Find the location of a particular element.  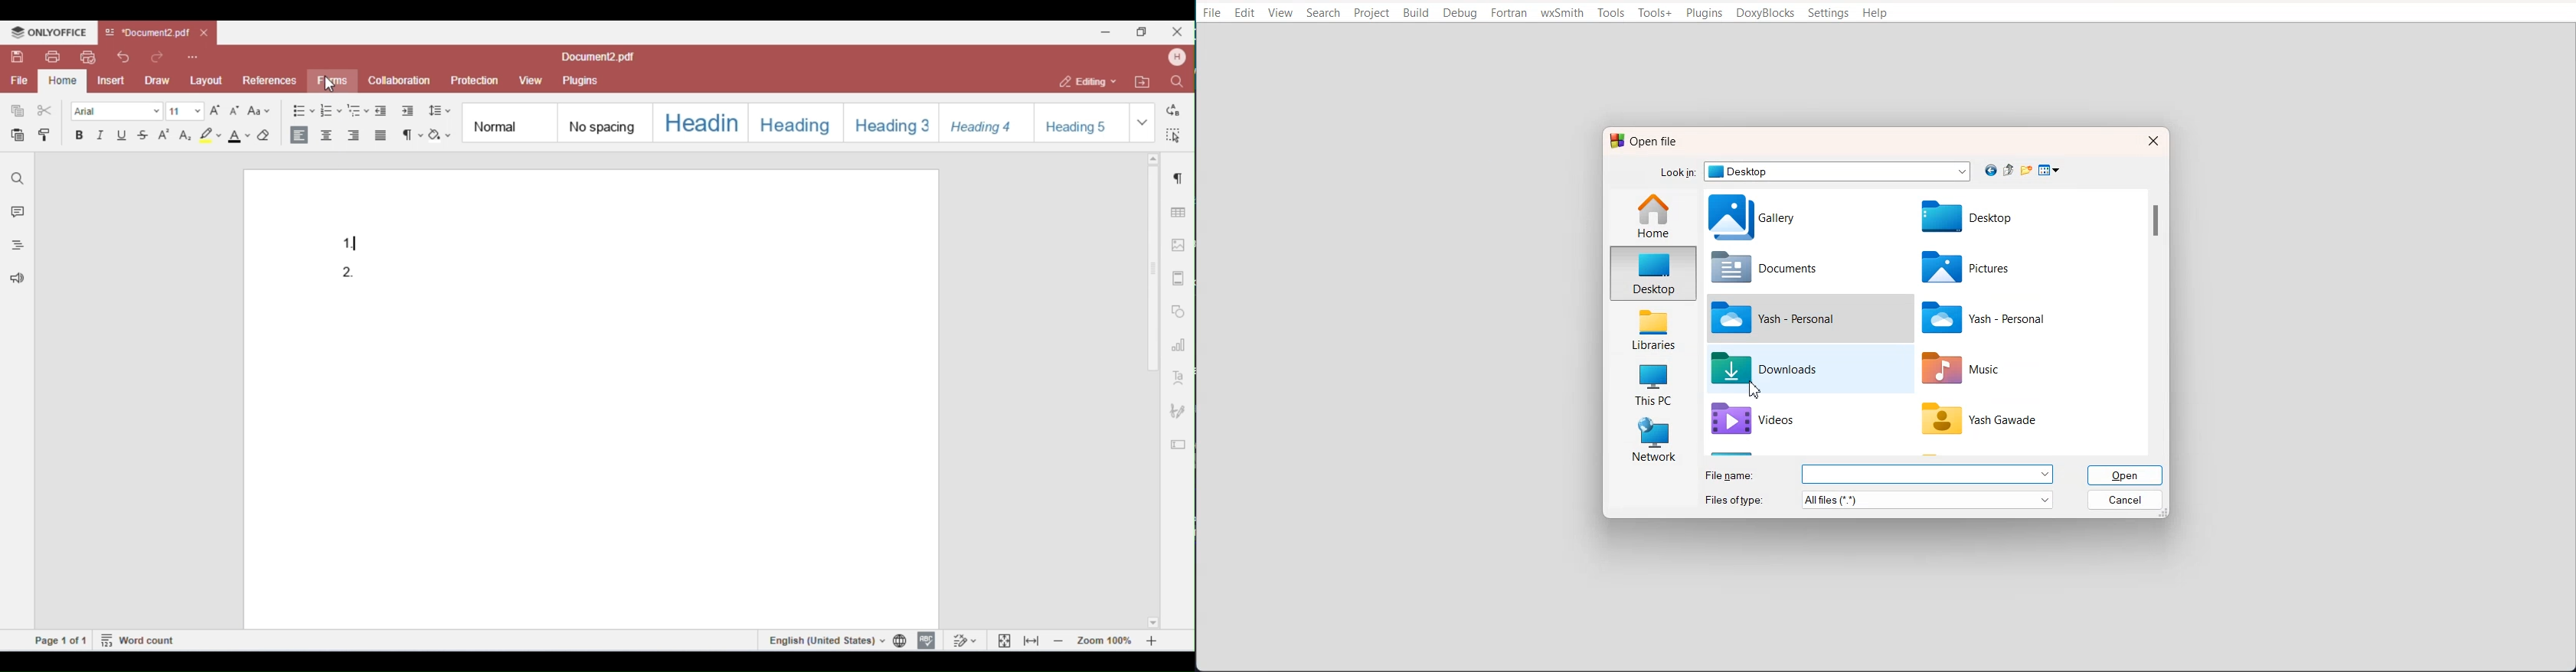

Open is located at coordinates (2127, 475).